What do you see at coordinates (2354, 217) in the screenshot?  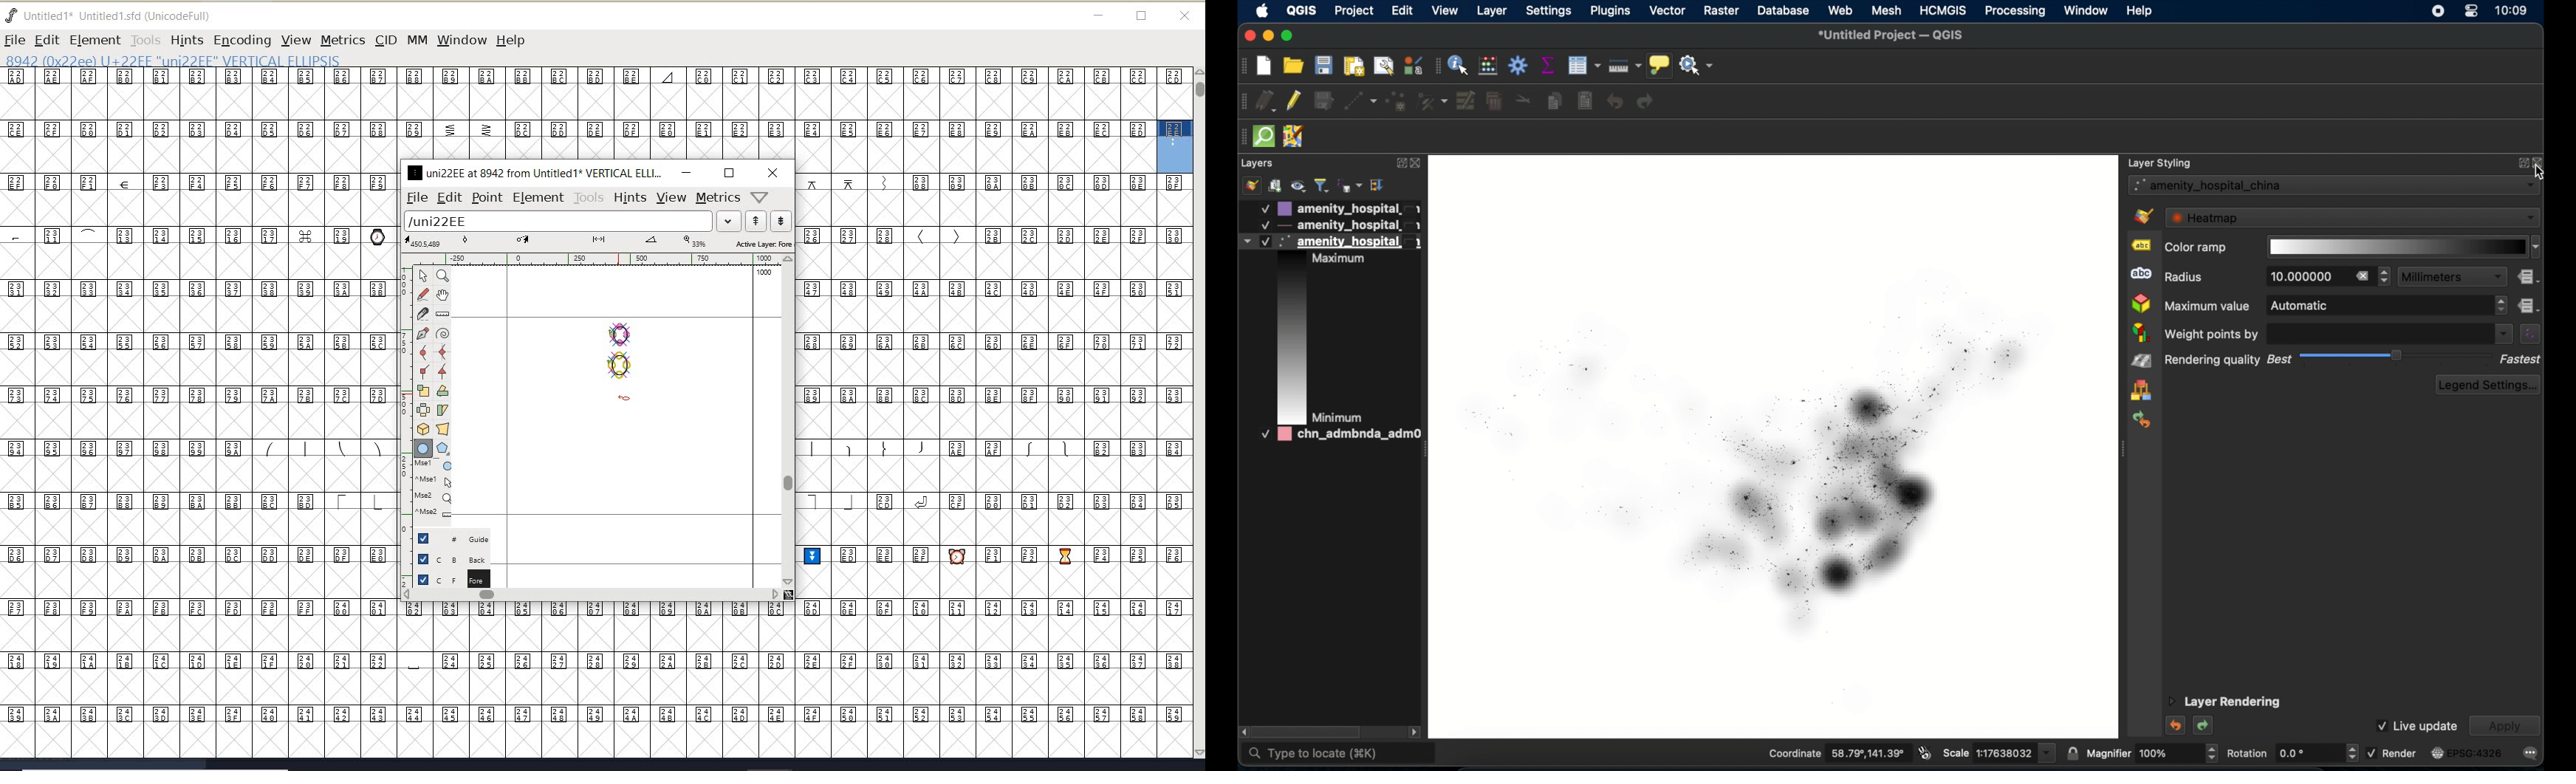 I see `heat map dropdown ` at bounding box center [2354, 217].